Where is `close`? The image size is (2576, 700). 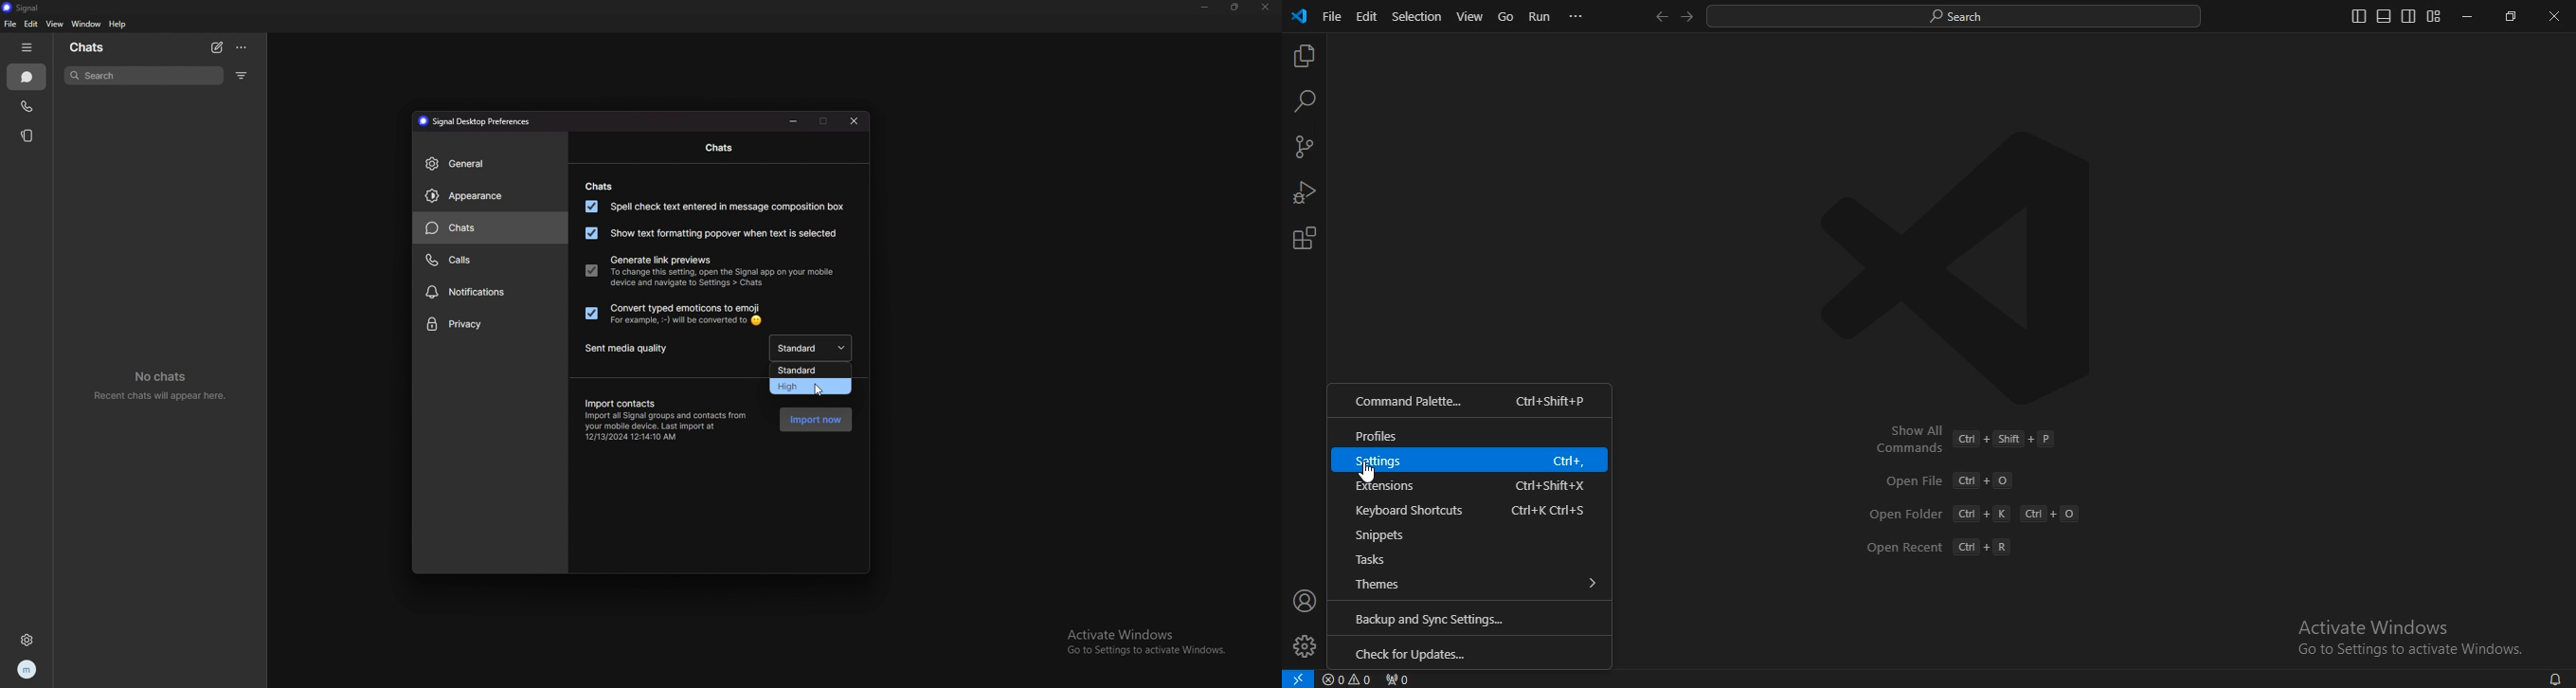
close is located at coordinates (1264, 8).